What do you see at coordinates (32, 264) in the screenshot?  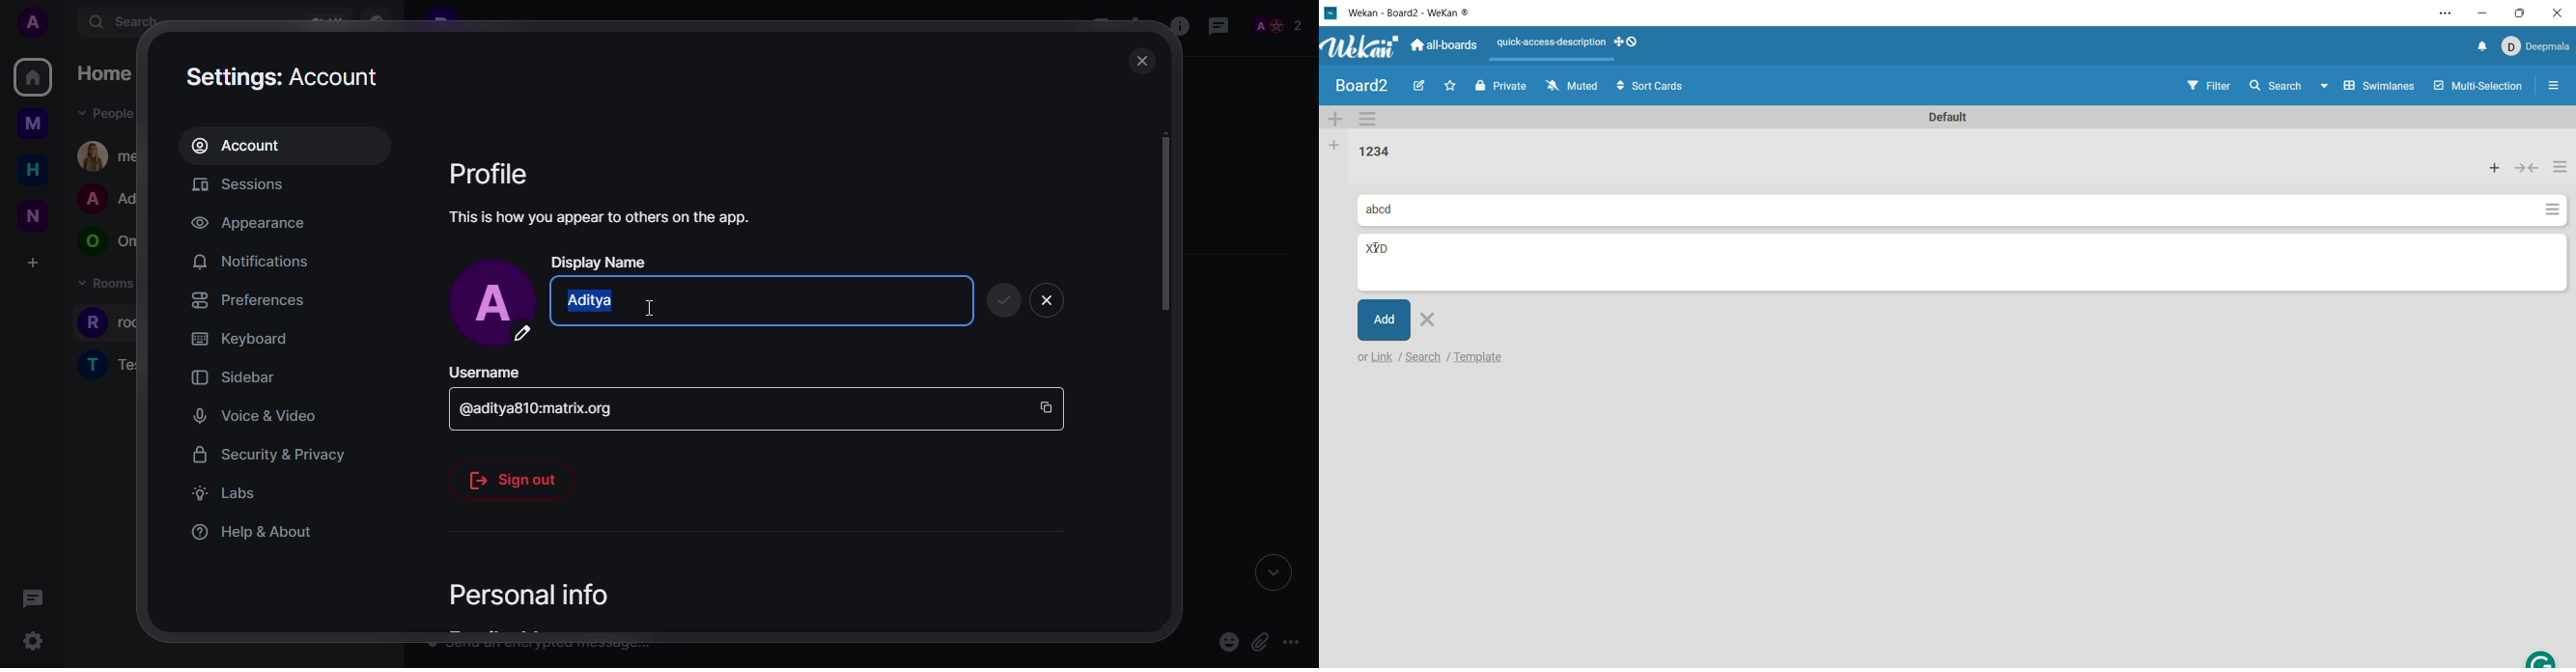 I see `create a space` at bounding box center [32, 264].